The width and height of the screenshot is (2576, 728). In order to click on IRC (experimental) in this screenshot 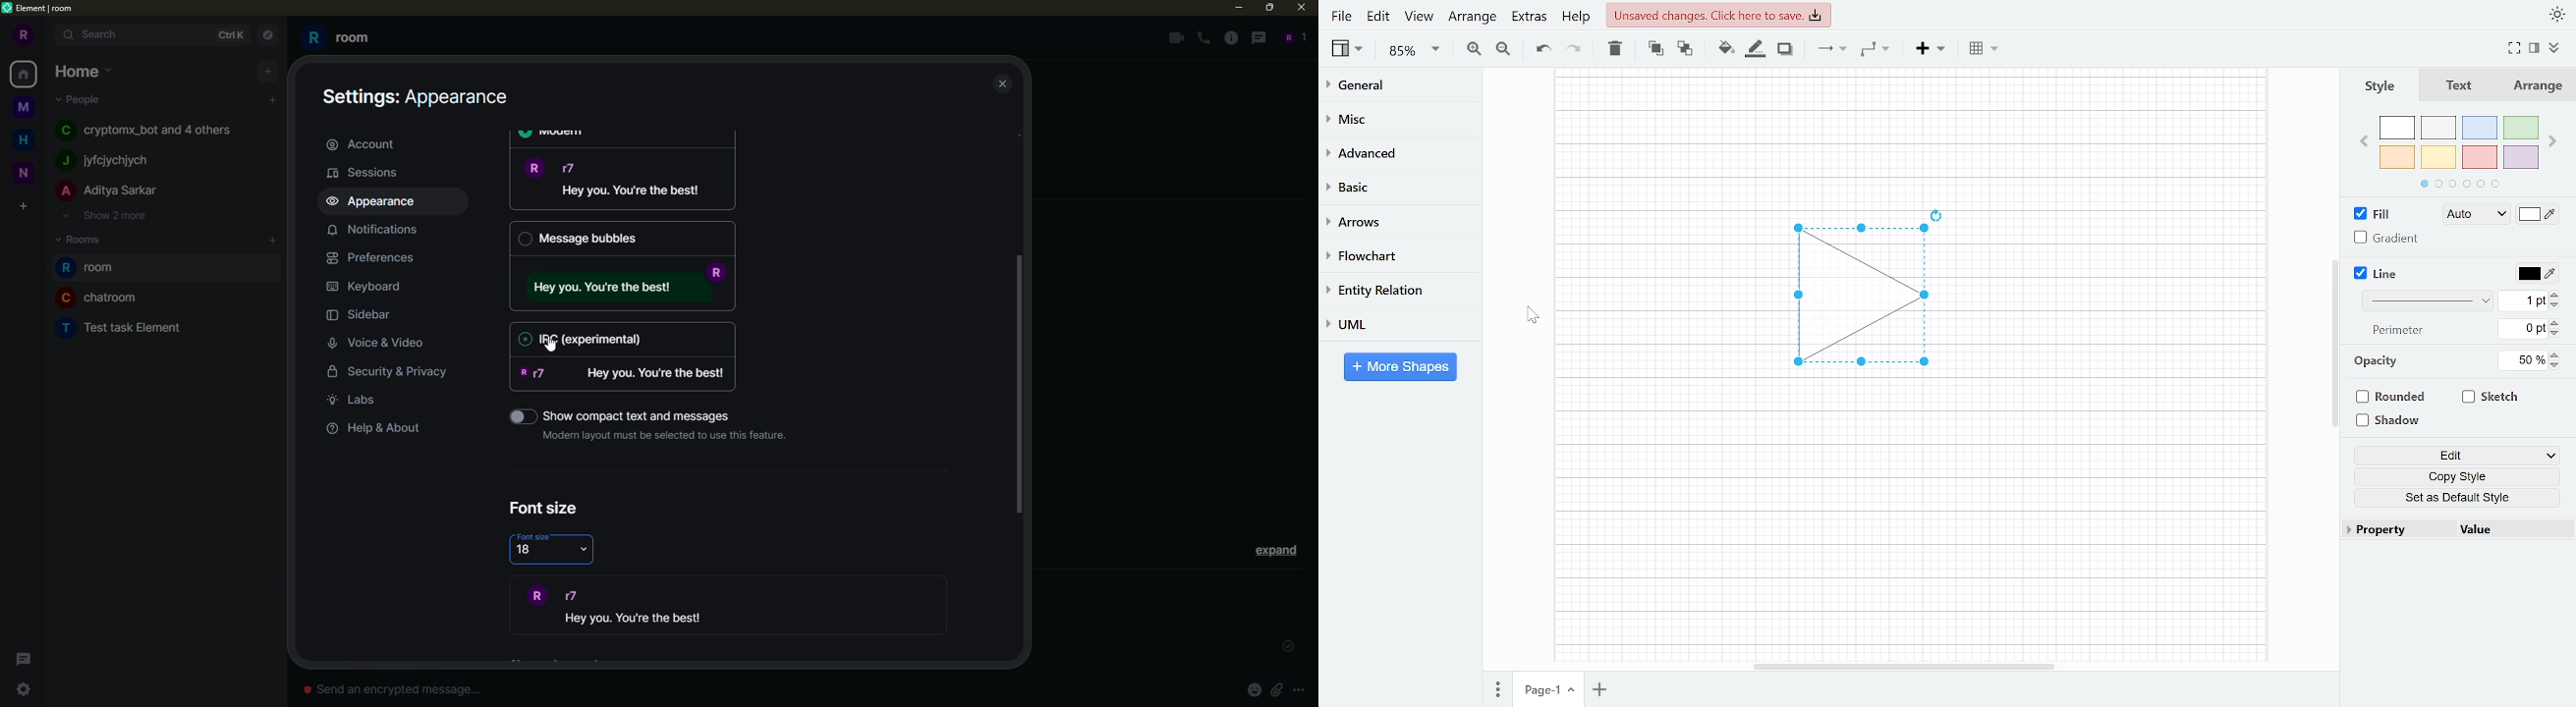, I will do `click(613, 339)`.